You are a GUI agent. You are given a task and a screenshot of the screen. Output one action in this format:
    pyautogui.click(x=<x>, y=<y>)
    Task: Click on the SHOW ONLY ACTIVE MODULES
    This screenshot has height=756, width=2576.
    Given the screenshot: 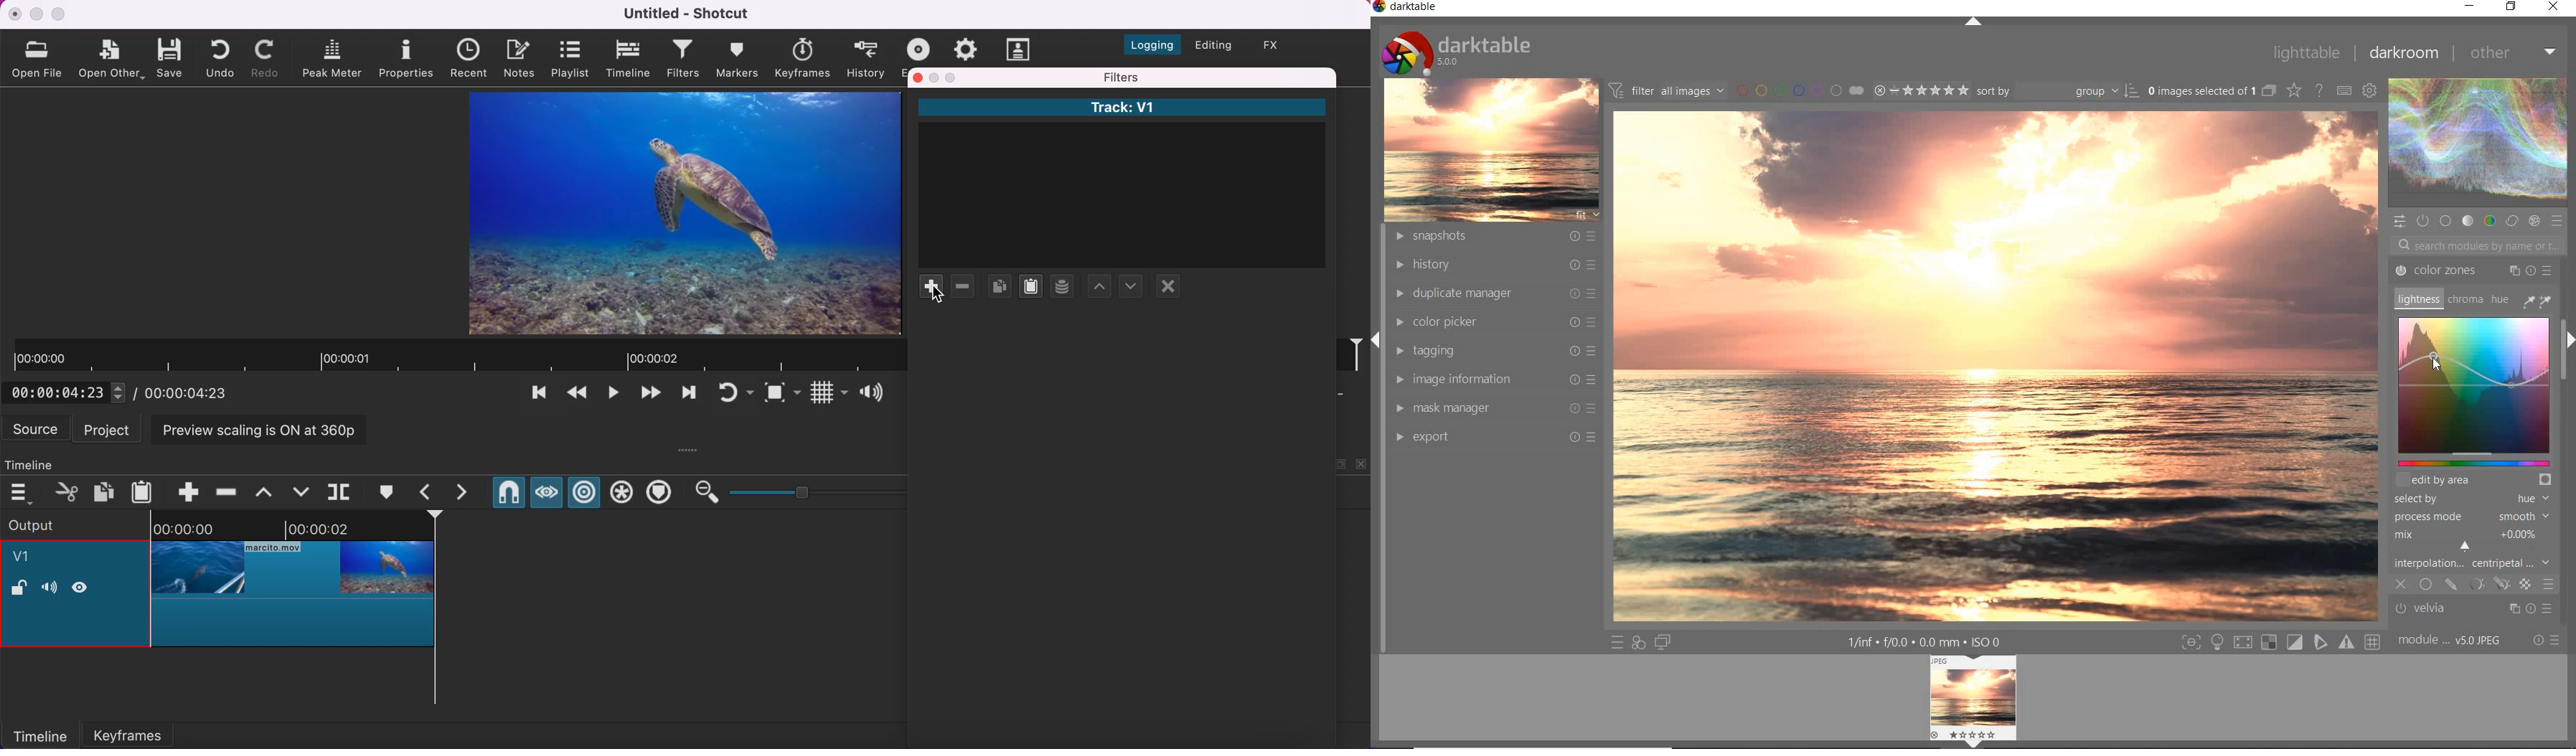 What is the action you would take?
    pyautogui.click(x=2422, y=220)
    